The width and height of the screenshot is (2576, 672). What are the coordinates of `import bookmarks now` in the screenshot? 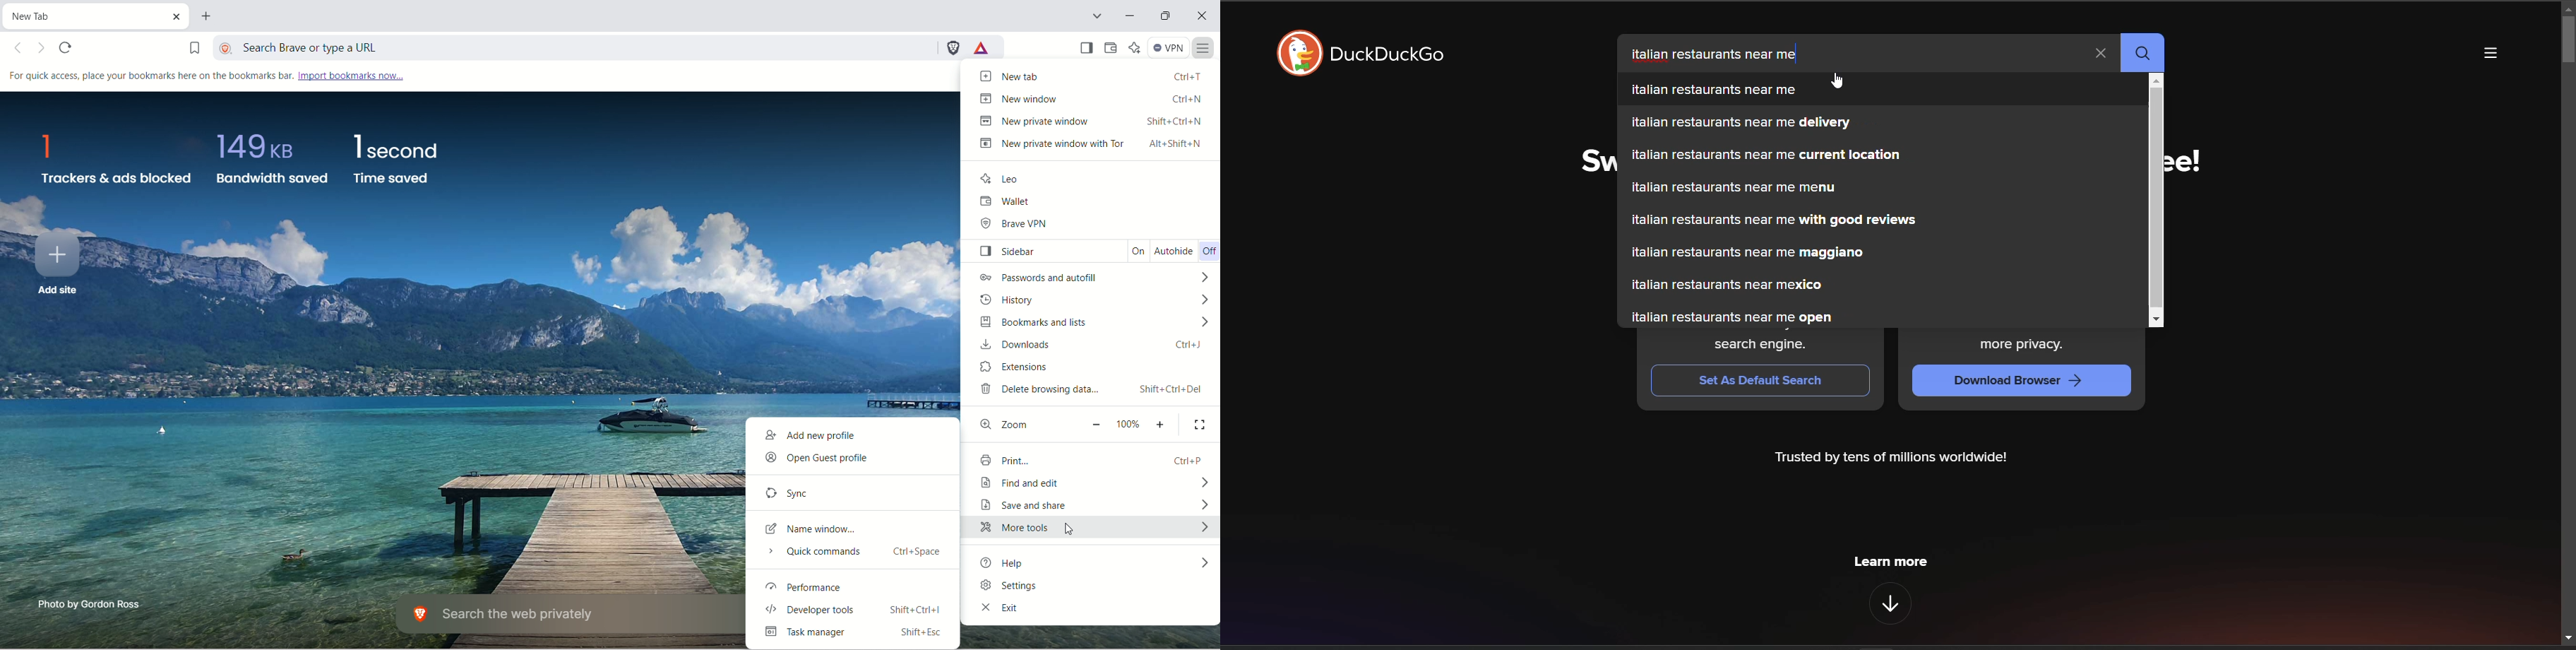 It's located at (350, 76).